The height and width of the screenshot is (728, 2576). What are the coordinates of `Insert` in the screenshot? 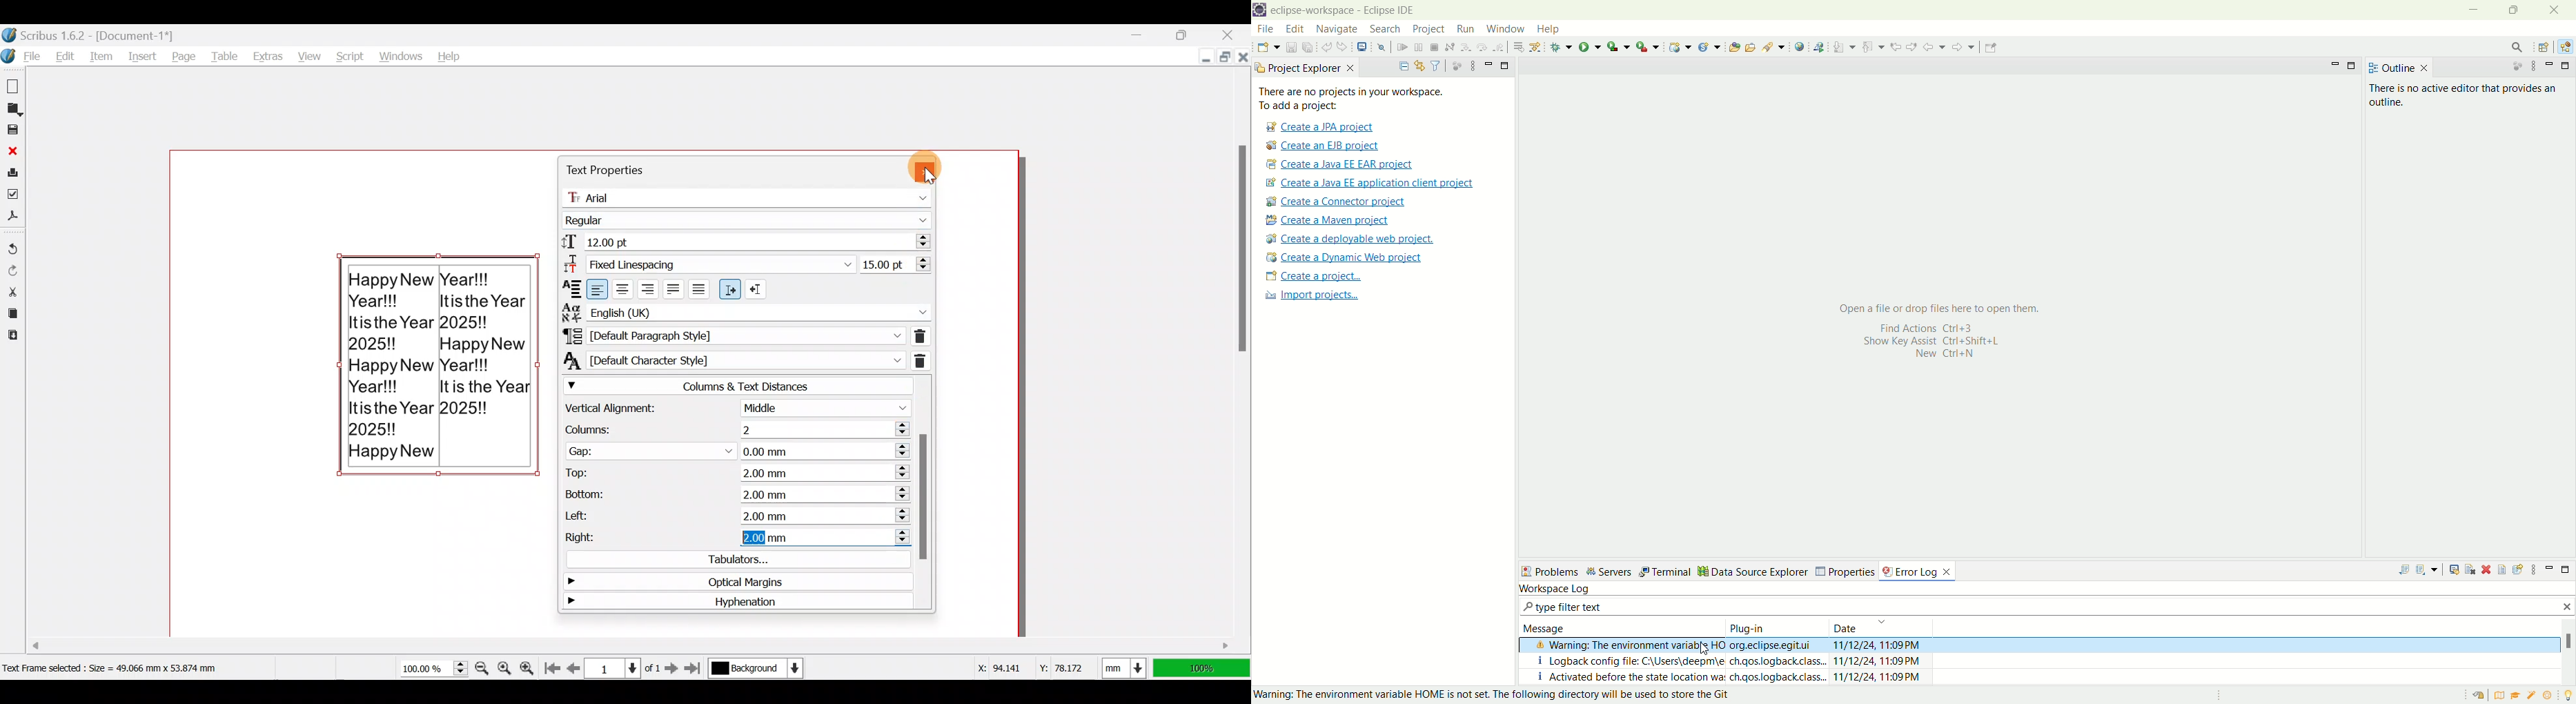 It's located at (145, 56).